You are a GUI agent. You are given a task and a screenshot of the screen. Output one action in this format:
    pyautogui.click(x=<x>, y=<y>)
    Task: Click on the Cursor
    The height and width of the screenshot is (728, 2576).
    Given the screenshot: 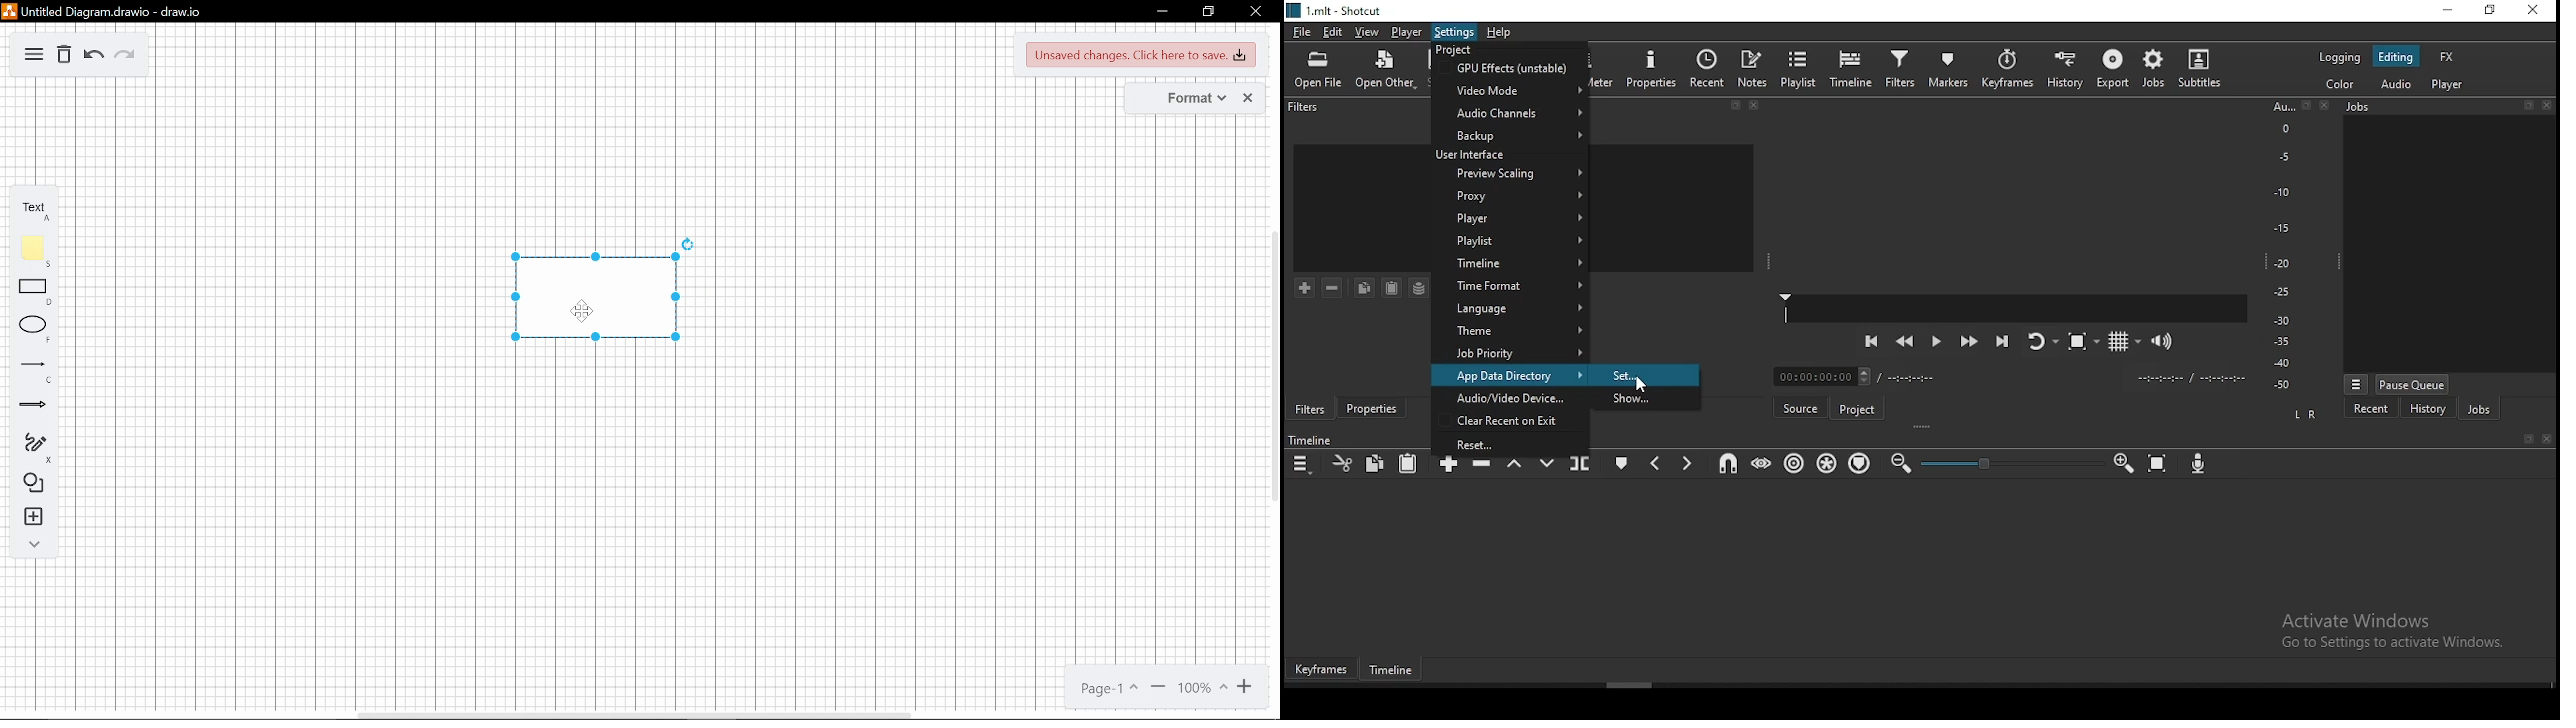 What is the action you would take?
    pyautogui.click(x=1226, y=114)
    